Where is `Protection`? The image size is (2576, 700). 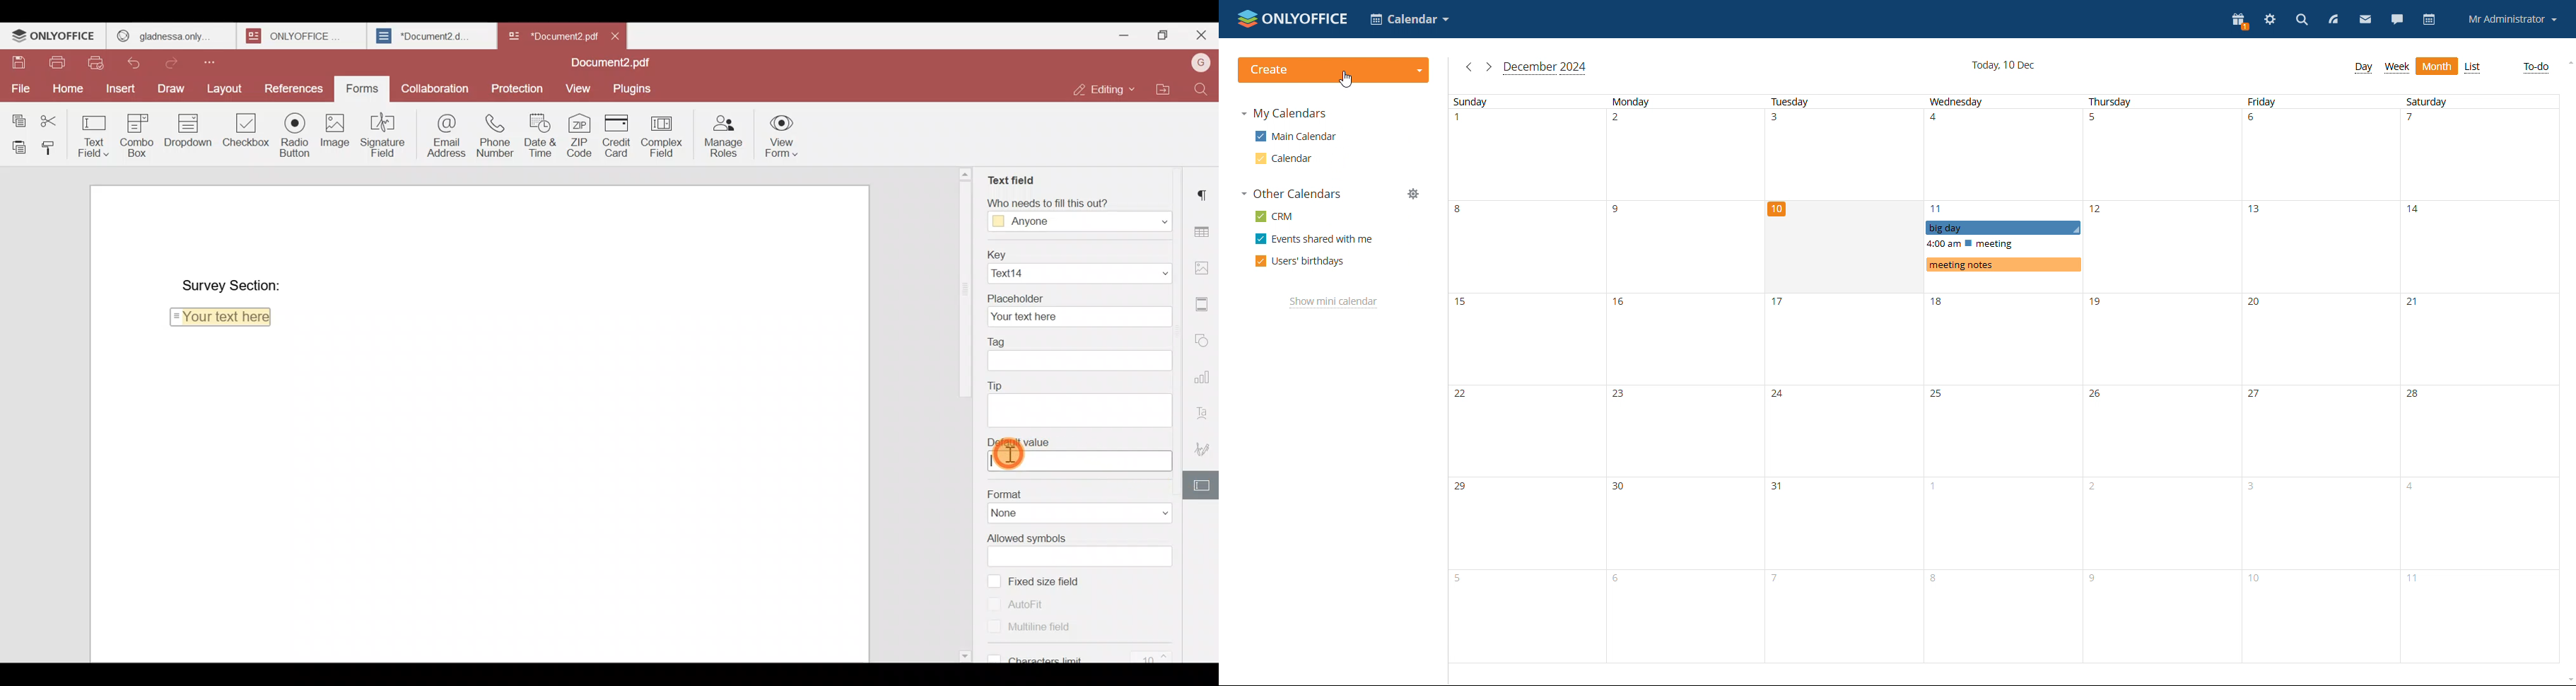
Protection is located at coordinates (518, 87).